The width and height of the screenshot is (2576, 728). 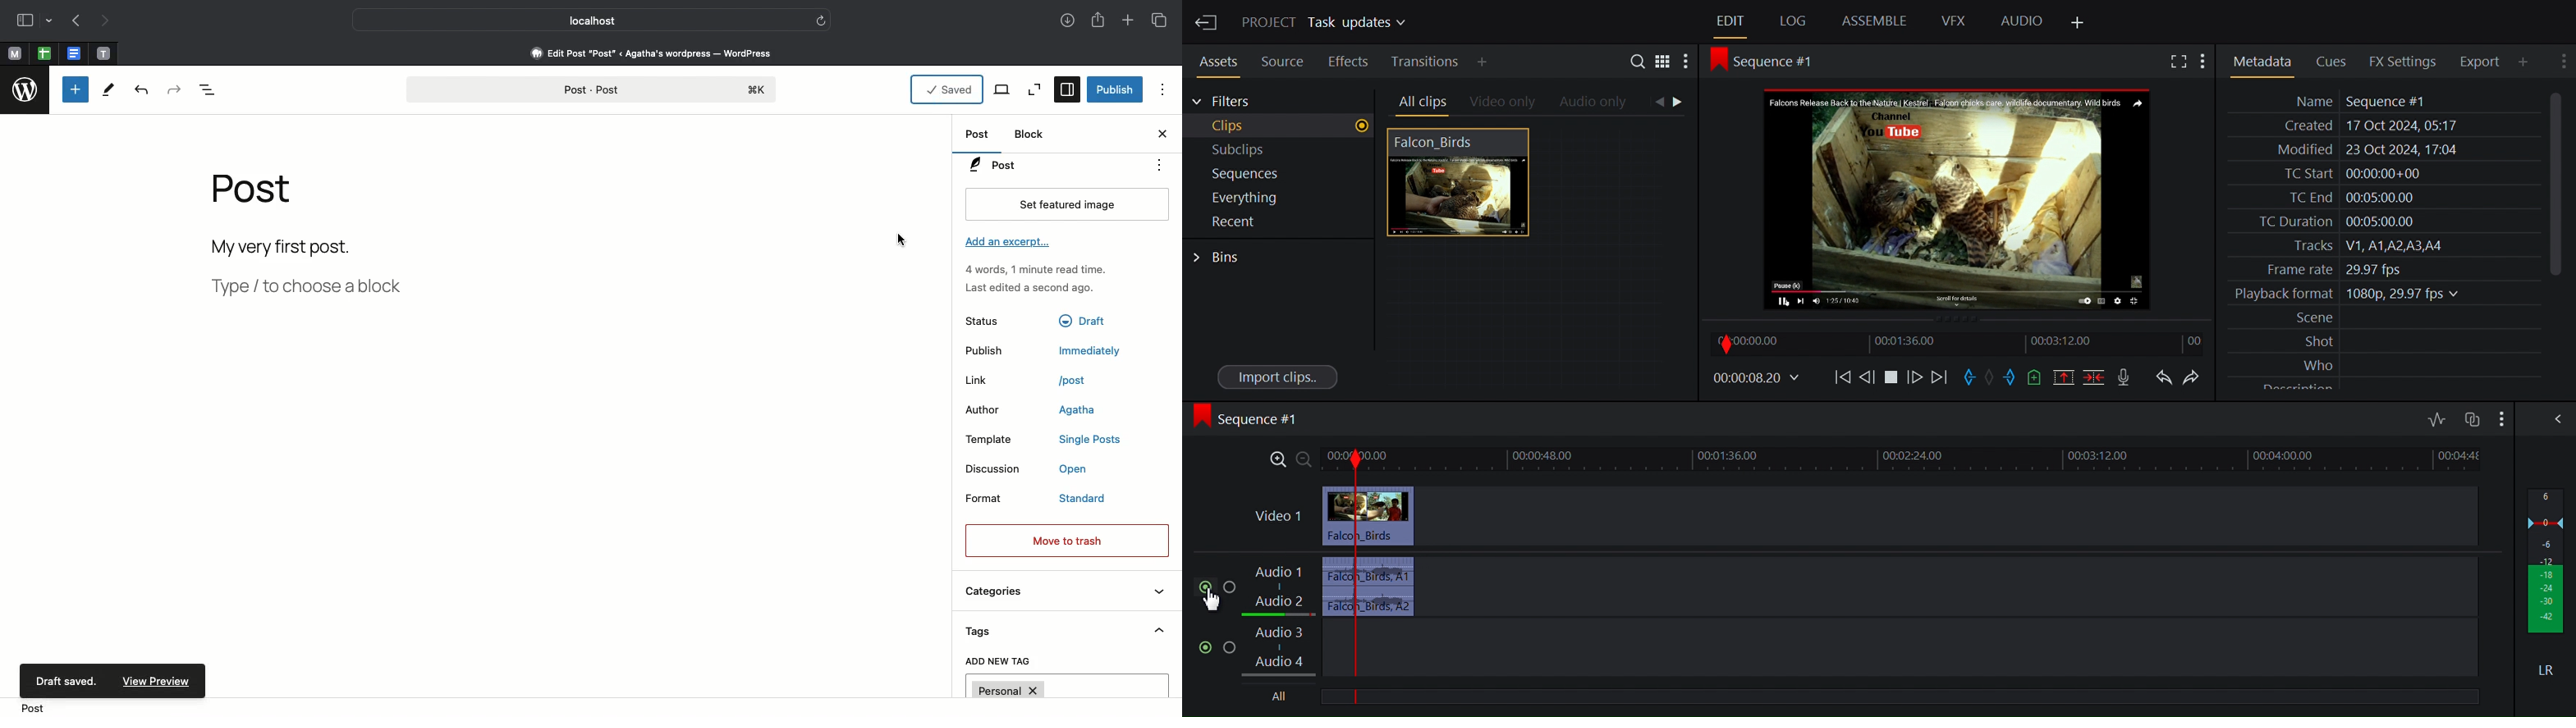 I want to click on Categories, so click(x=1063, y=595).